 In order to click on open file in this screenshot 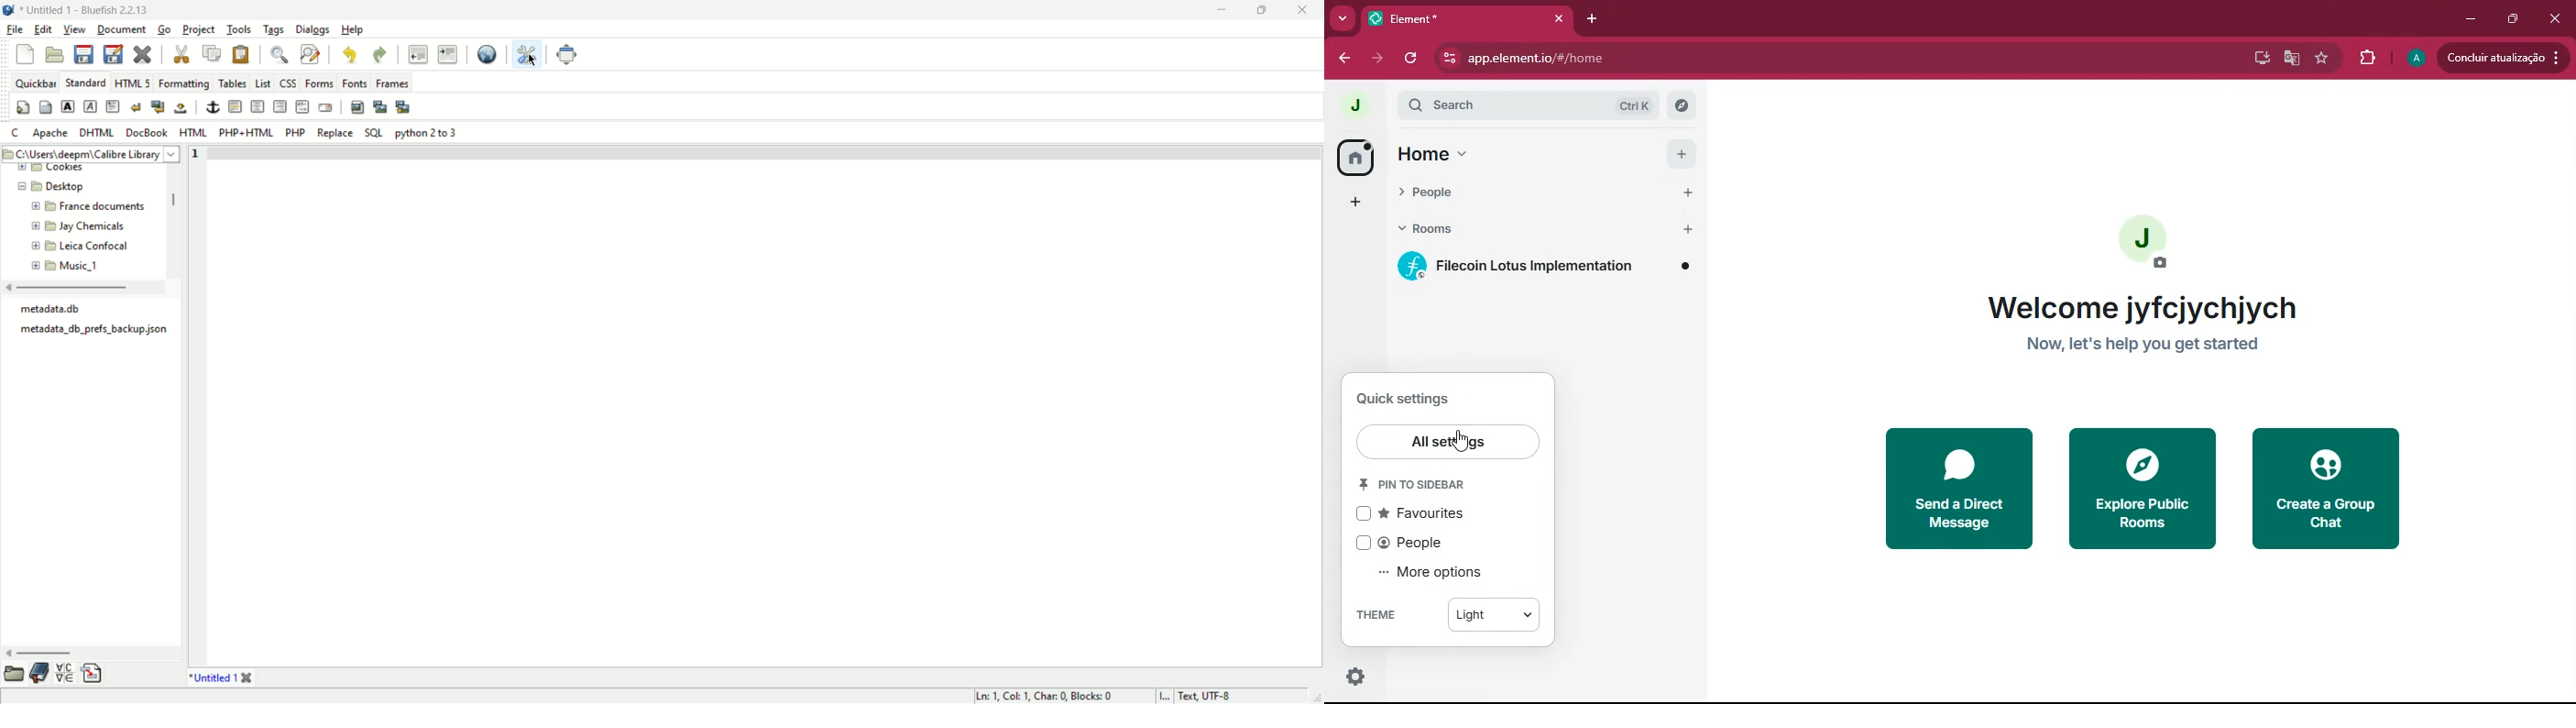, I will do `click(55, 55)`.